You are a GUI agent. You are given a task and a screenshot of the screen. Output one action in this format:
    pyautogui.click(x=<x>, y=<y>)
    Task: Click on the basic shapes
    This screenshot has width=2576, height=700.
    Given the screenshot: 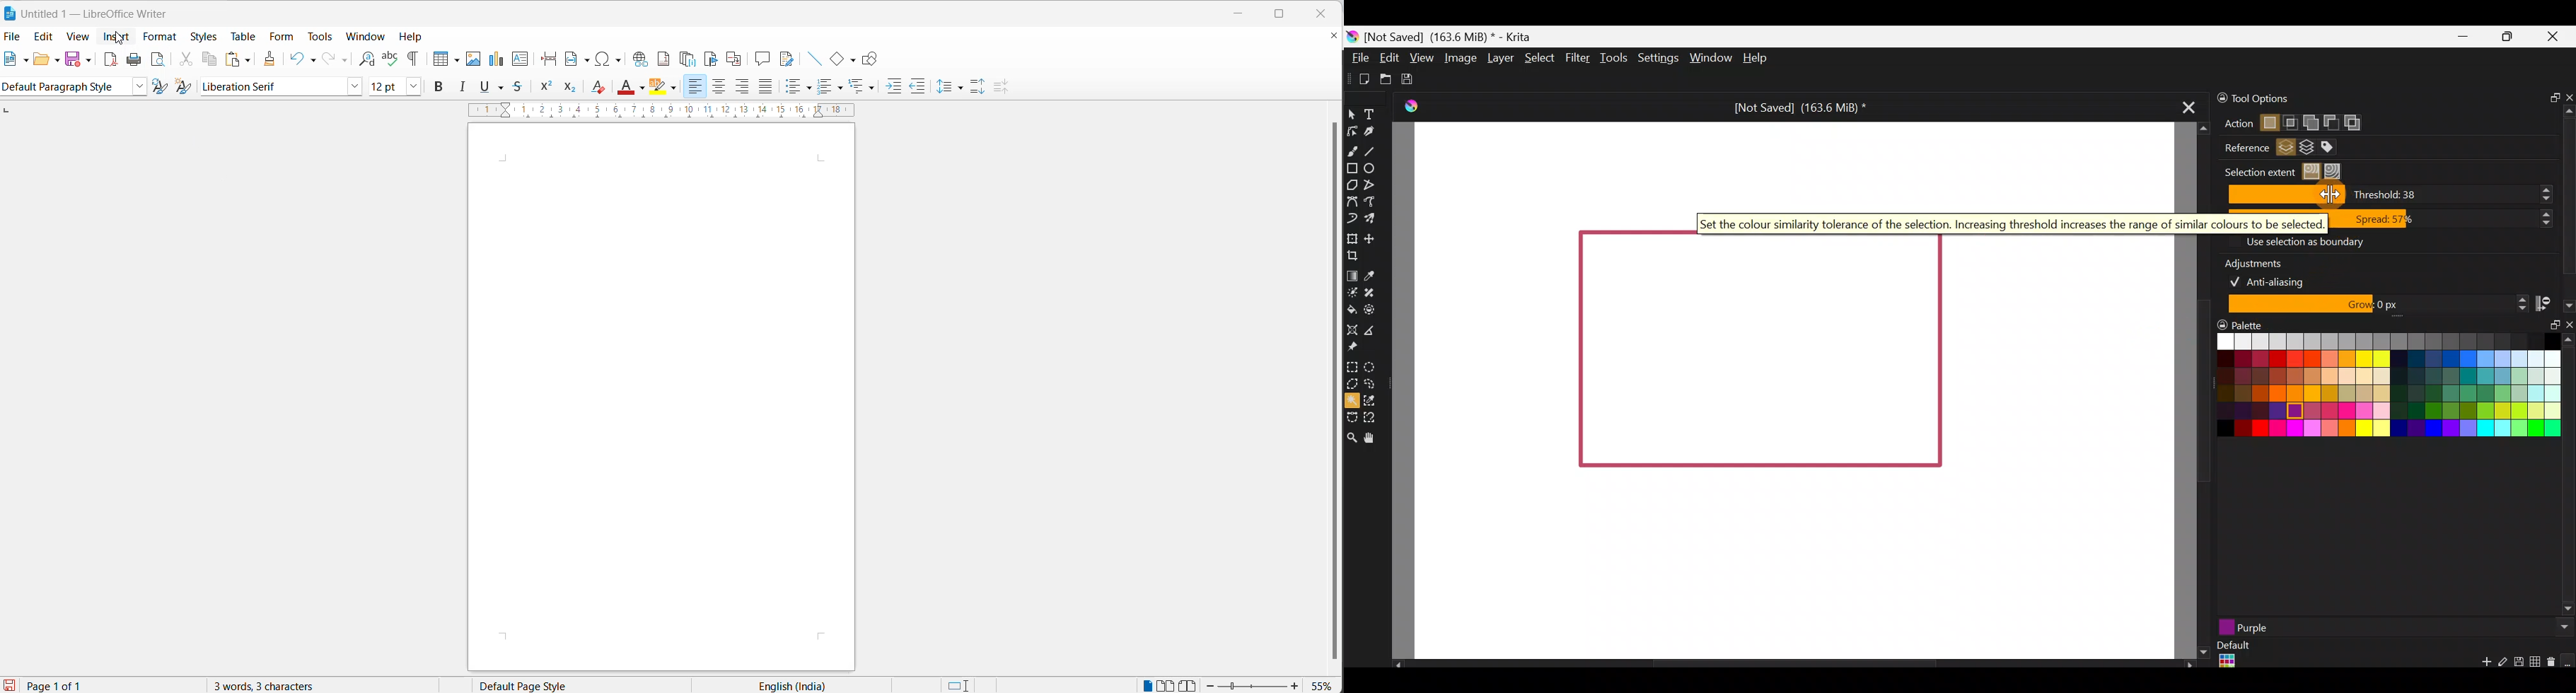 What is the action you would take?
    pyautogui.click(x=836, y=59)
    